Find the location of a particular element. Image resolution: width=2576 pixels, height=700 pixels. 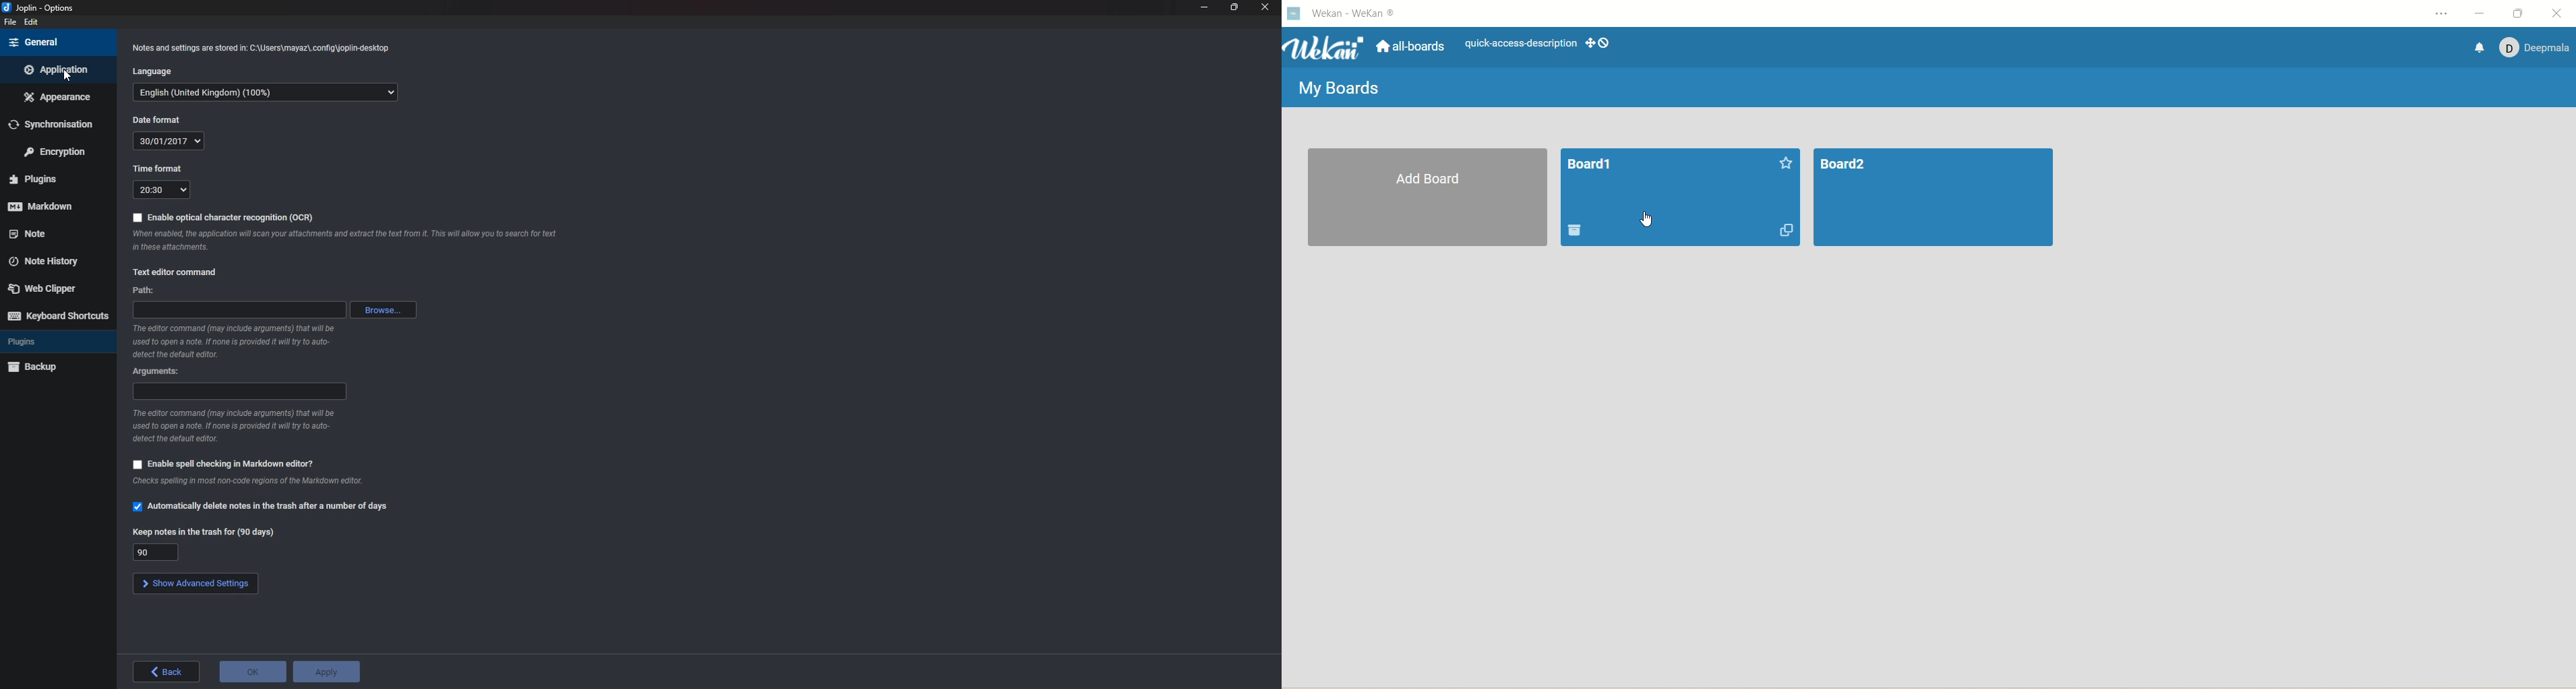

note is located at coordinates (49, 234).